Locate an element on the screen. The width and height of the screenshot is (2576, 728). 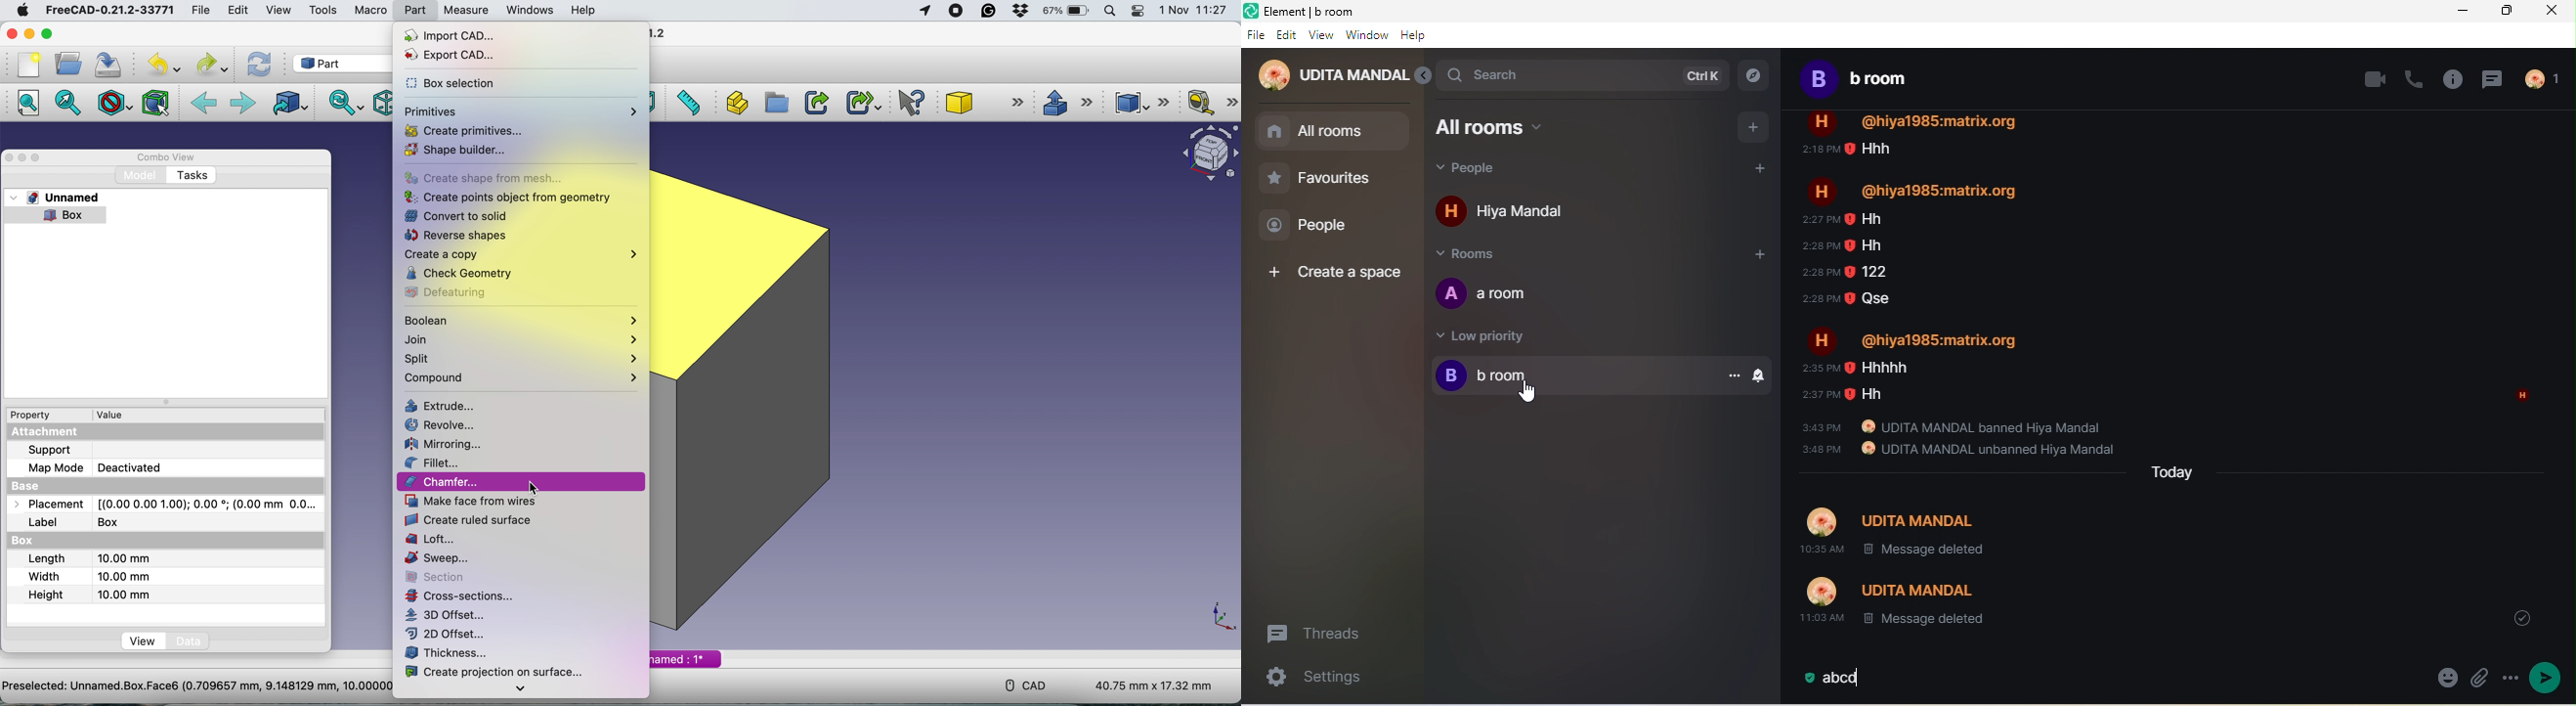
view is located at coordinates (141, 641).